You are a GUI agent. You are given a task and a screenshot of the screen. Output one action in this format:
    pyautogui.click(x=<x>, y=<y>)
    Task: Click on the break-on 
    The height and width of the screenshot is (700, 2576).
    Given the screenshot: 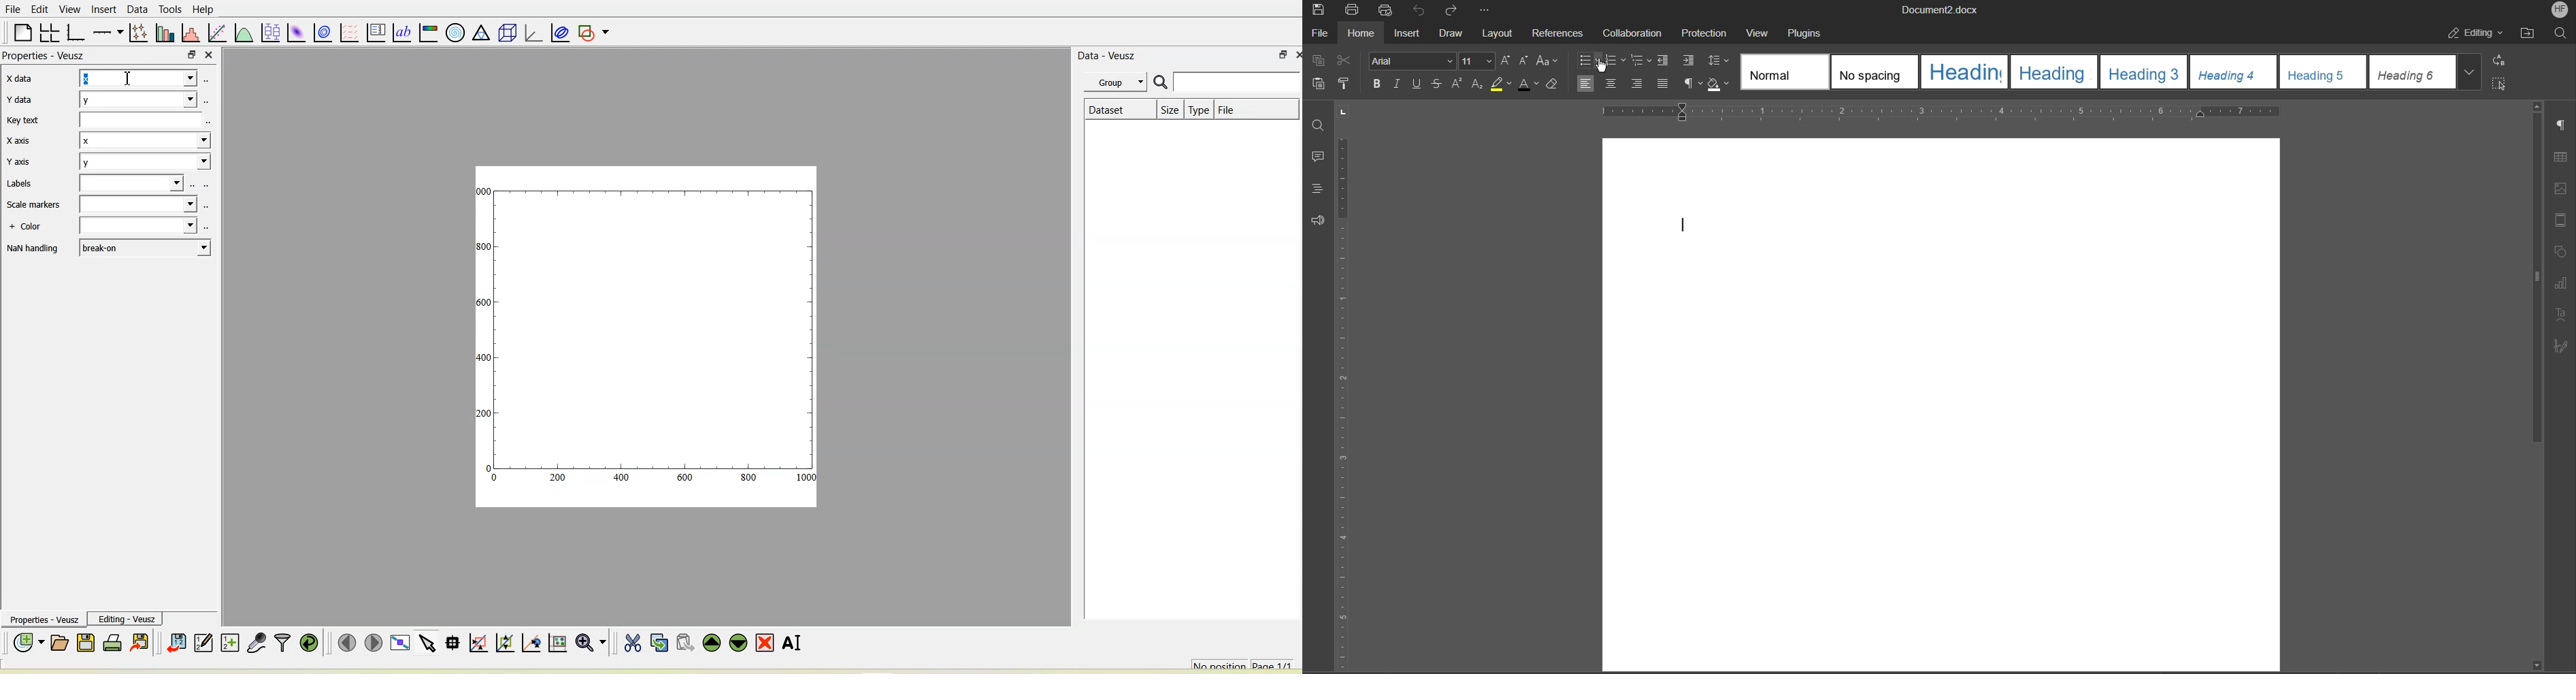 What is the action you would take?
    pyautogui.click(x=144, y=247)
    